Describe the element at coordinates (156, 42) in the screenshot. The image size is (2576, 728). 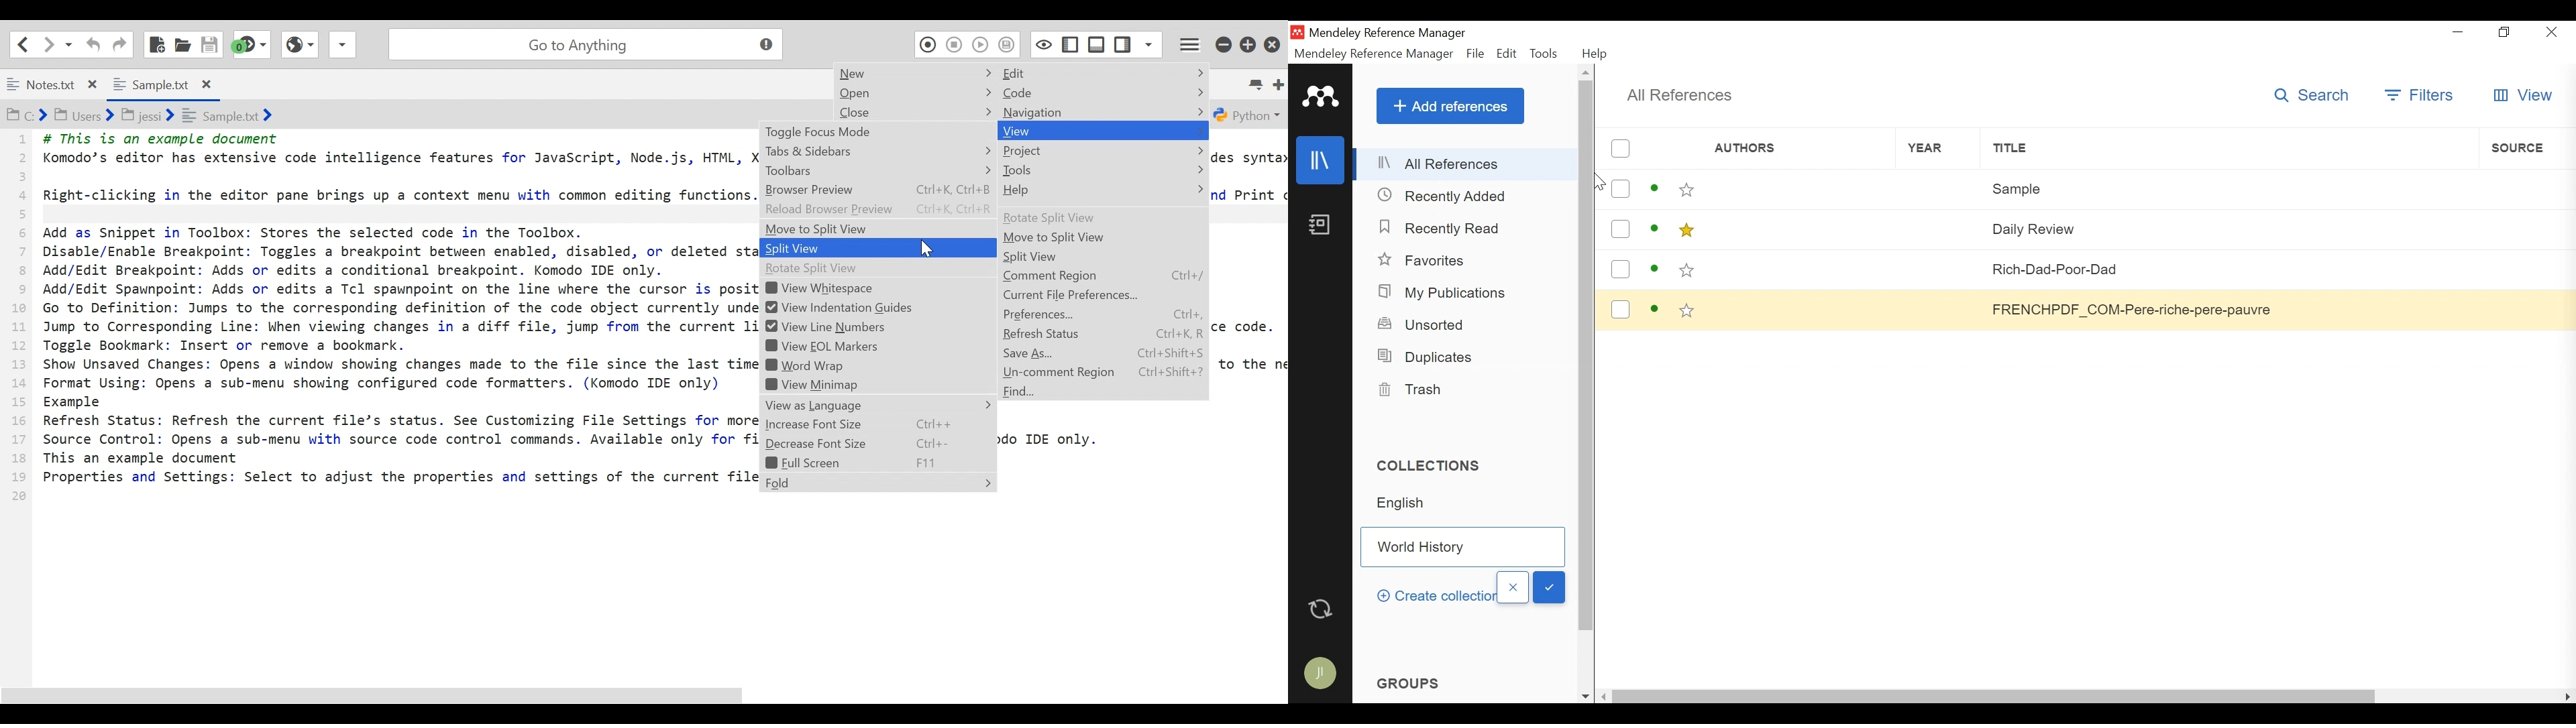
I see `New File` at that location.